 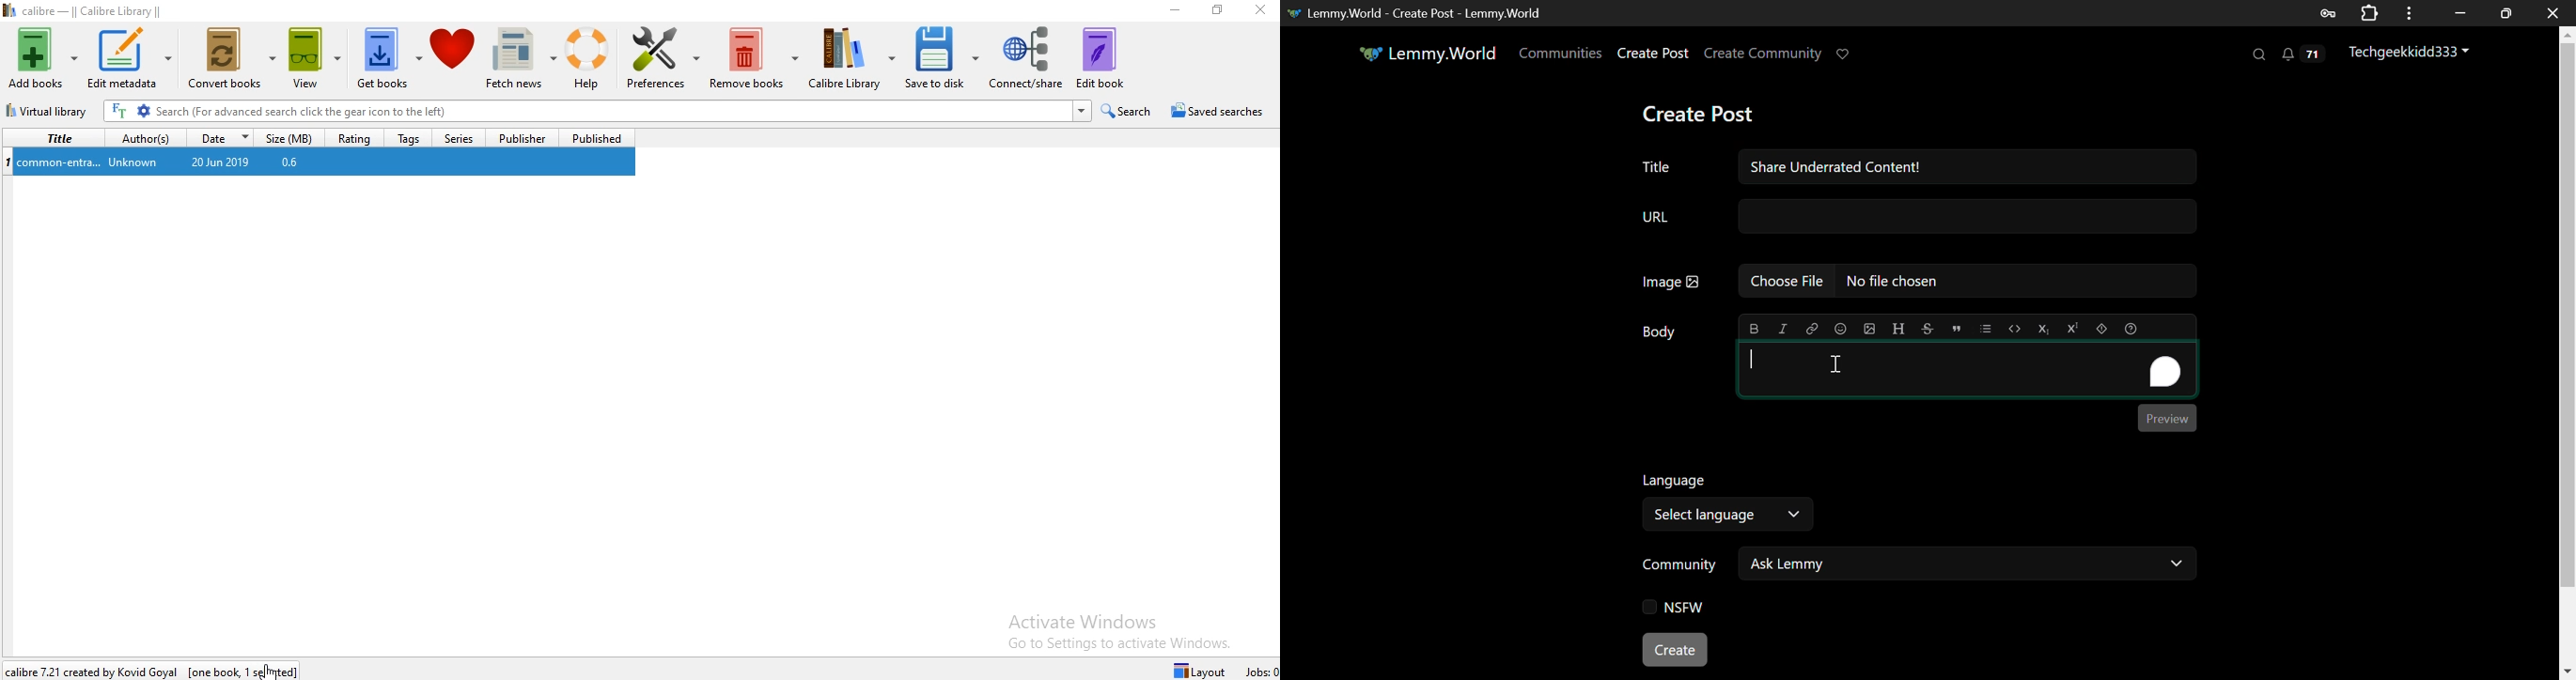 I want to click on Preferences, so click(x=664, y=60).